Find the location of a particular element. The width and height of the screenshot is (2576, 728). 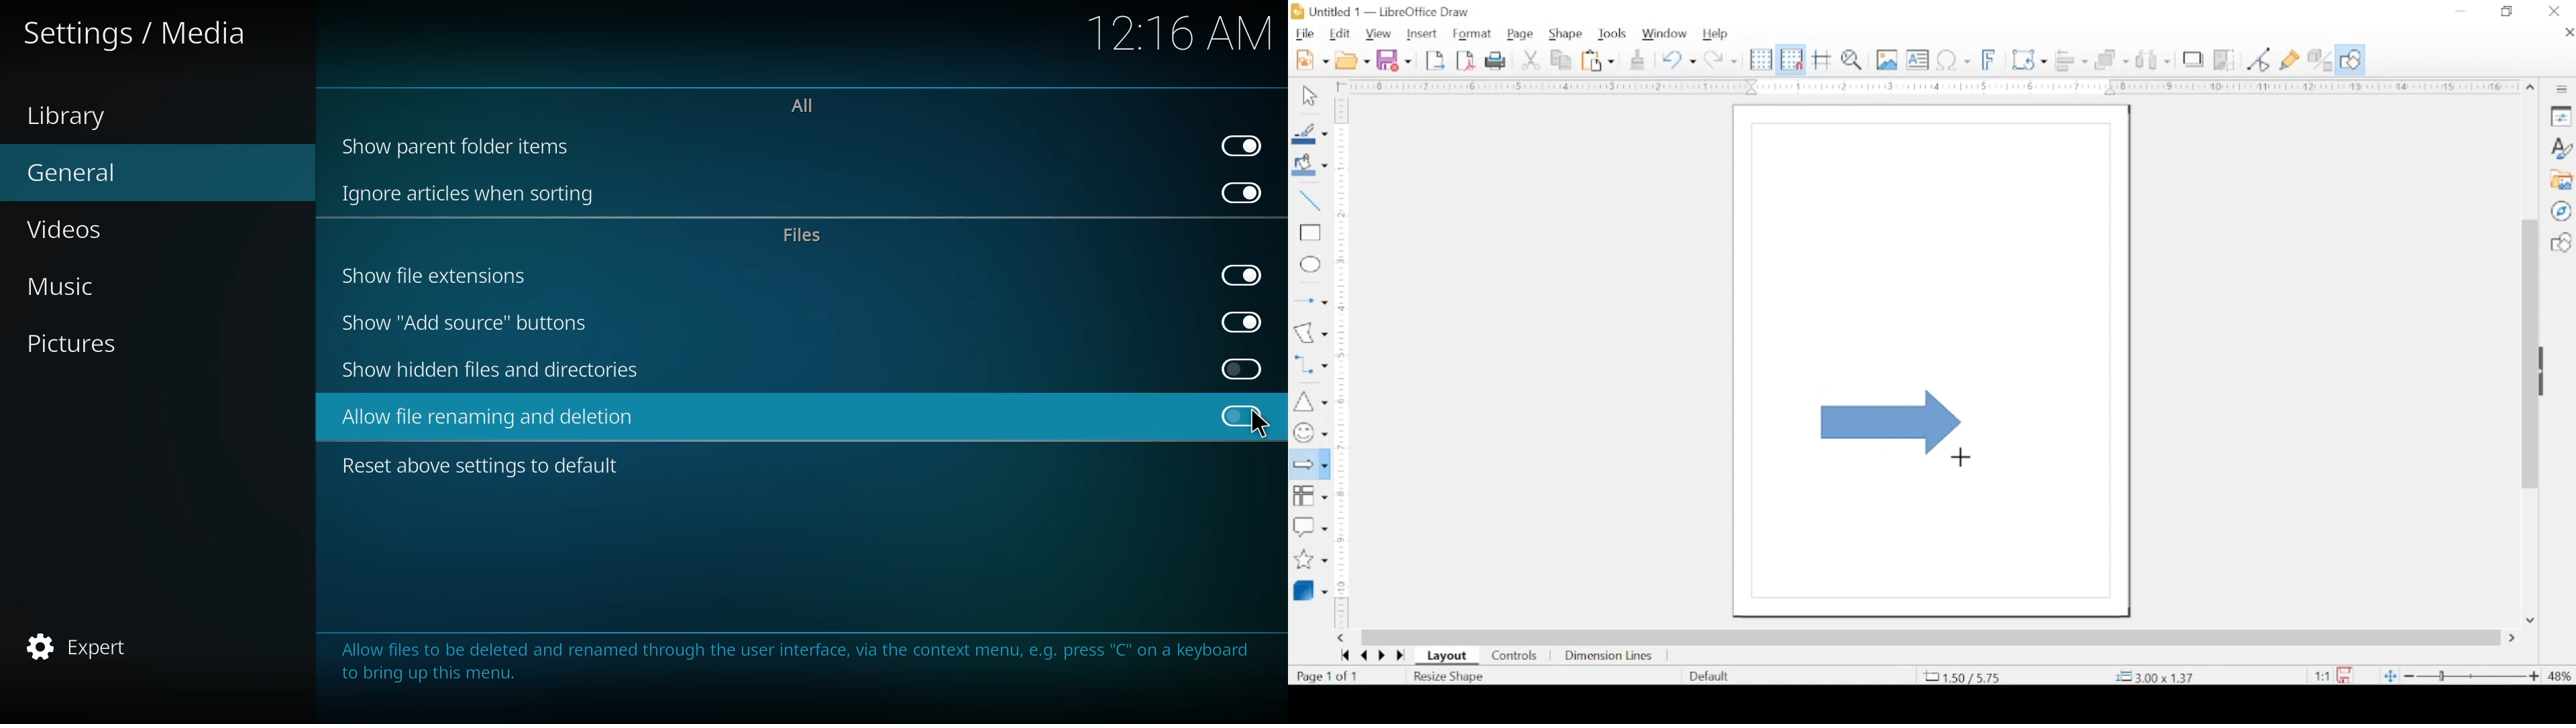

scrolll box is located at coordinates (2528, 353).